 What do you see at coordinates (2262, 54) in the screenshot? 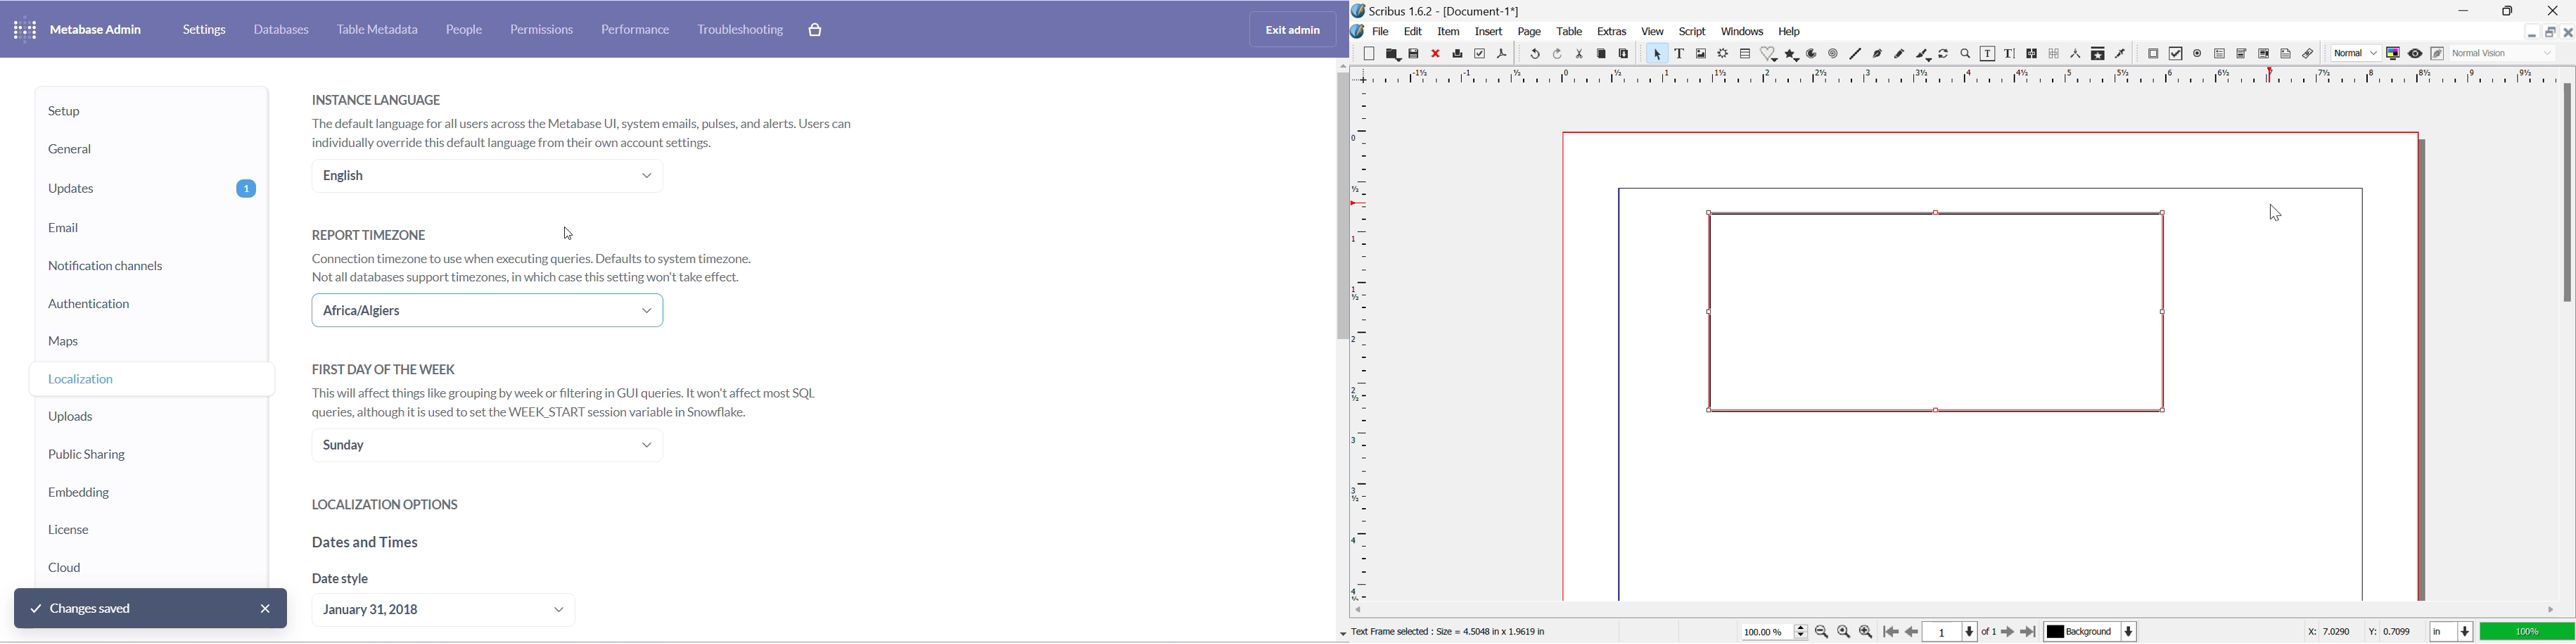
I see `Pdf List box` at bounding box center [2262, 54].